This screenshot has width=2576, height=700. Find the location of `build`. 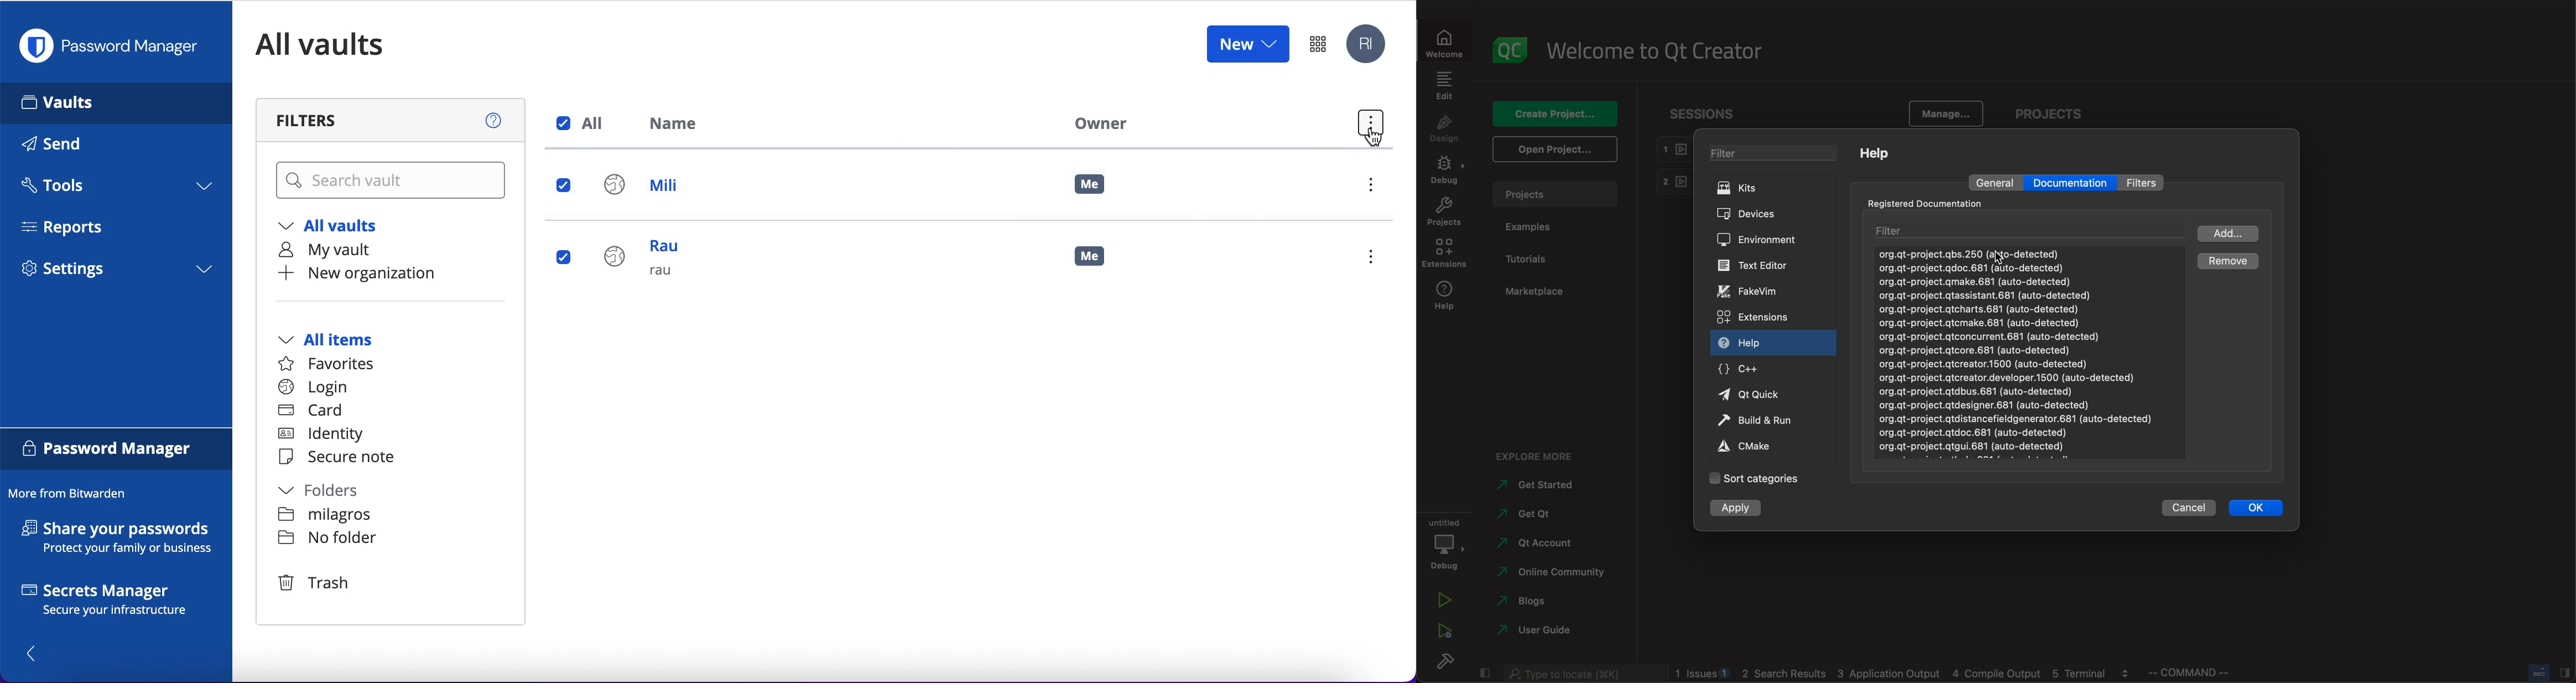

build is located at coordinates (1444, 661).